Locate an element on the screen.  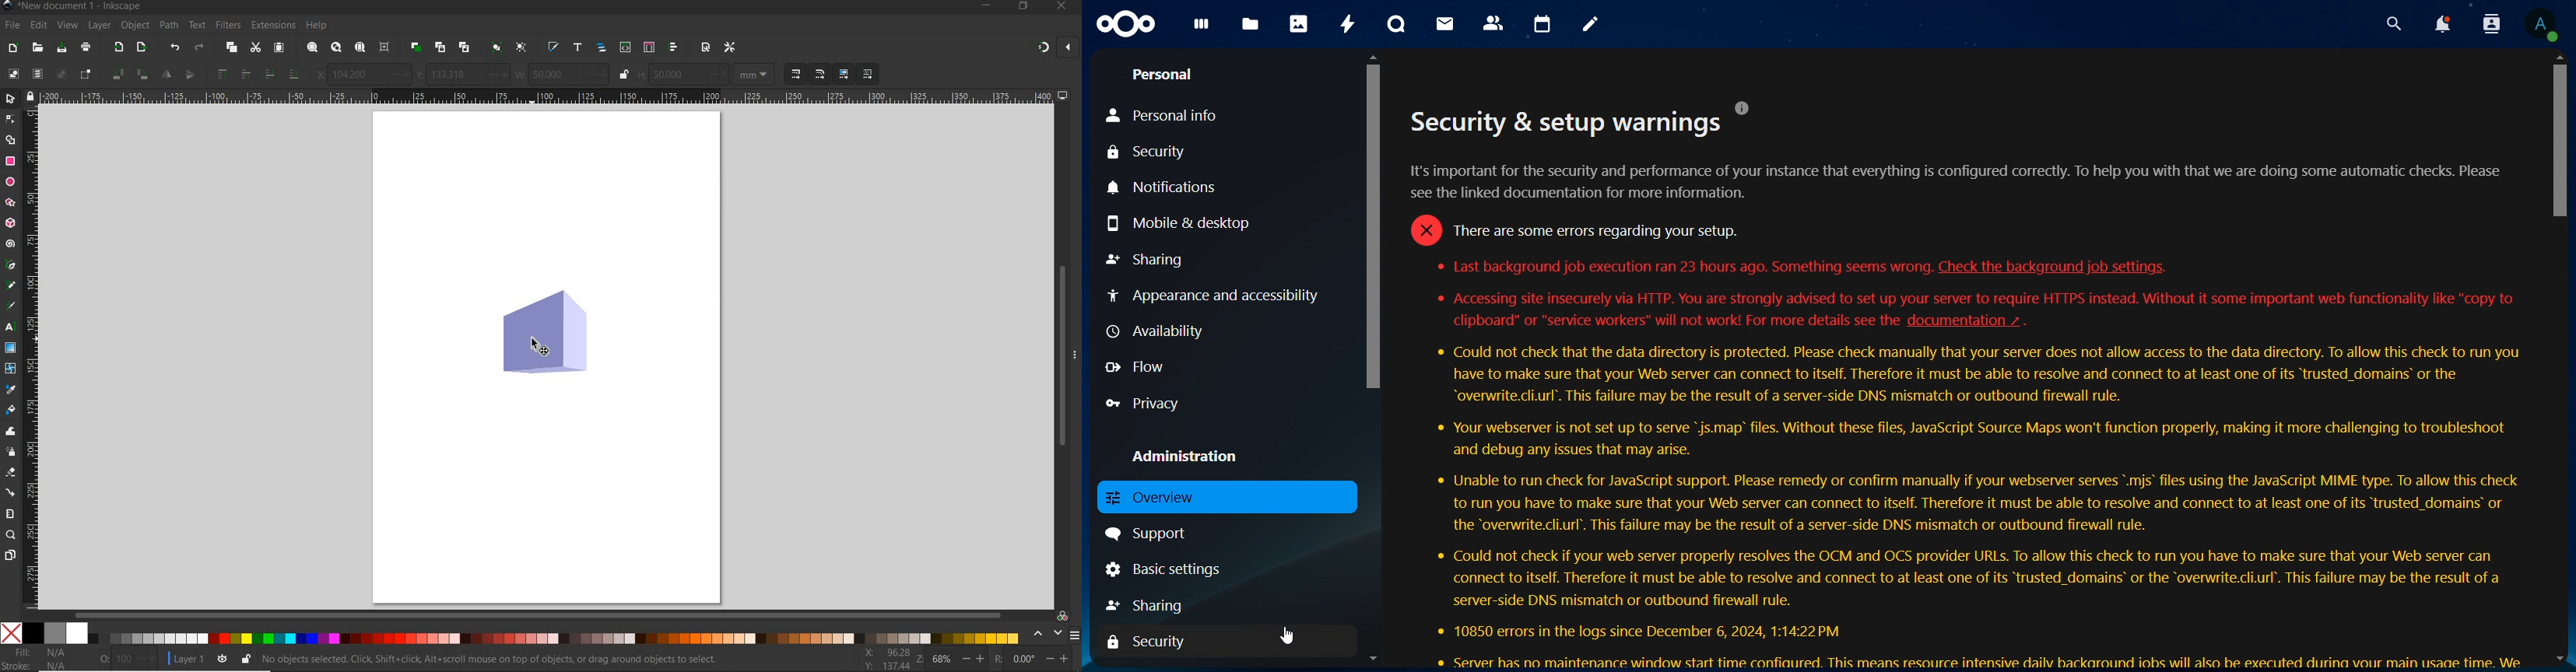
h is located at coordinates (641, 75).